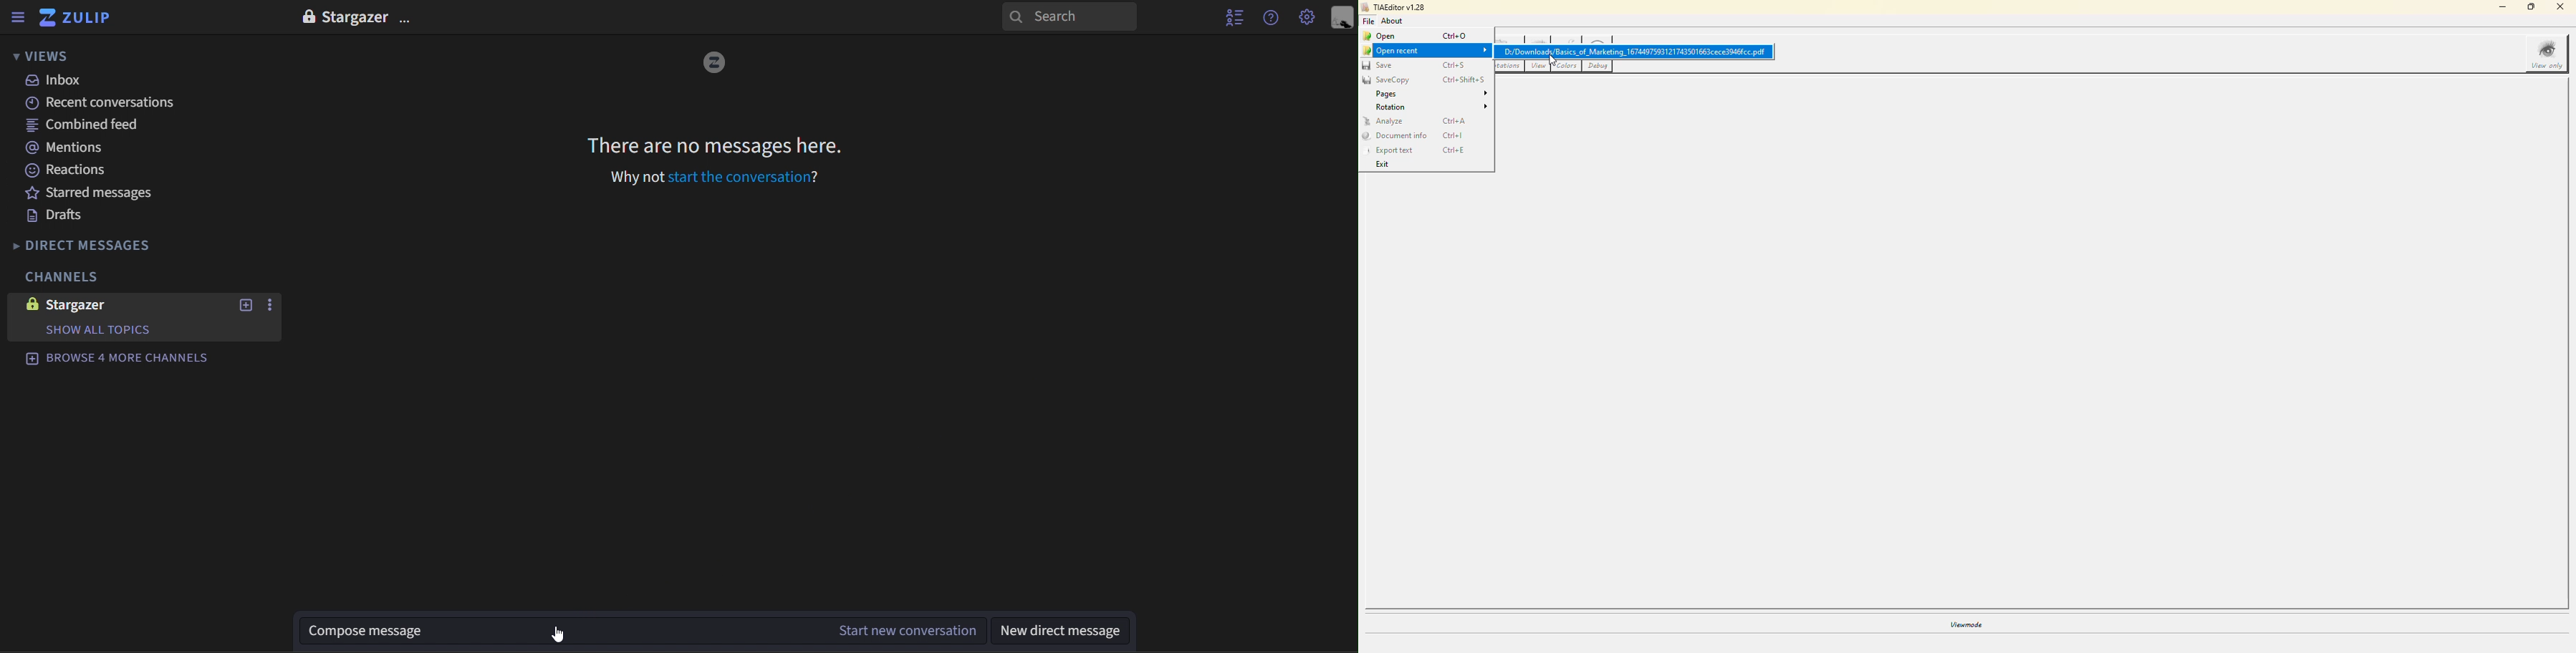  What do you see at coordinates (307, 16) in the screenshot?
I see `lock` at bounding box center [307, 16].